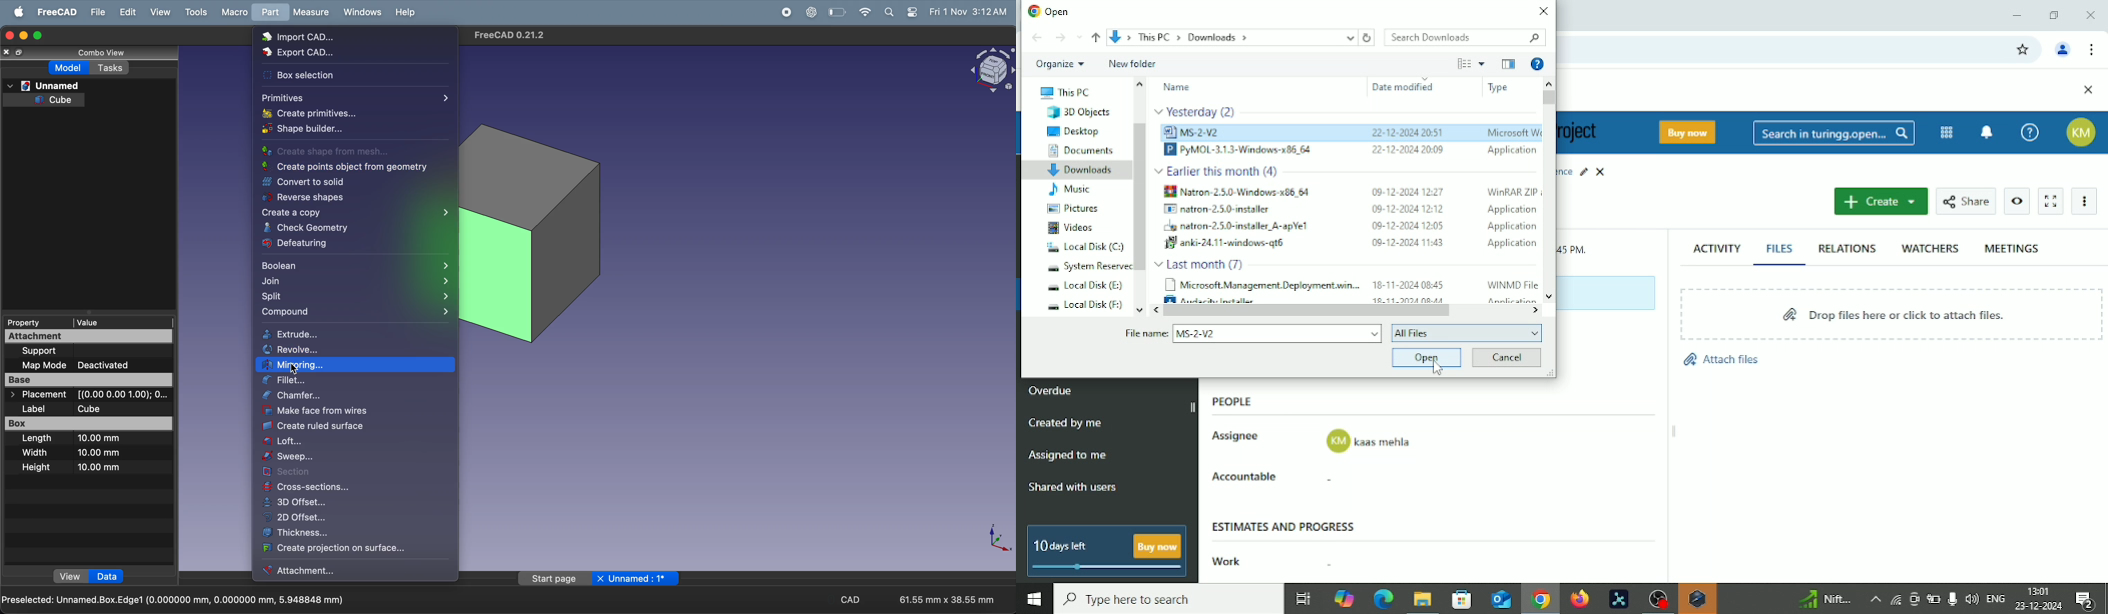  I want to click on create points object from geometry, so click(348, 166).